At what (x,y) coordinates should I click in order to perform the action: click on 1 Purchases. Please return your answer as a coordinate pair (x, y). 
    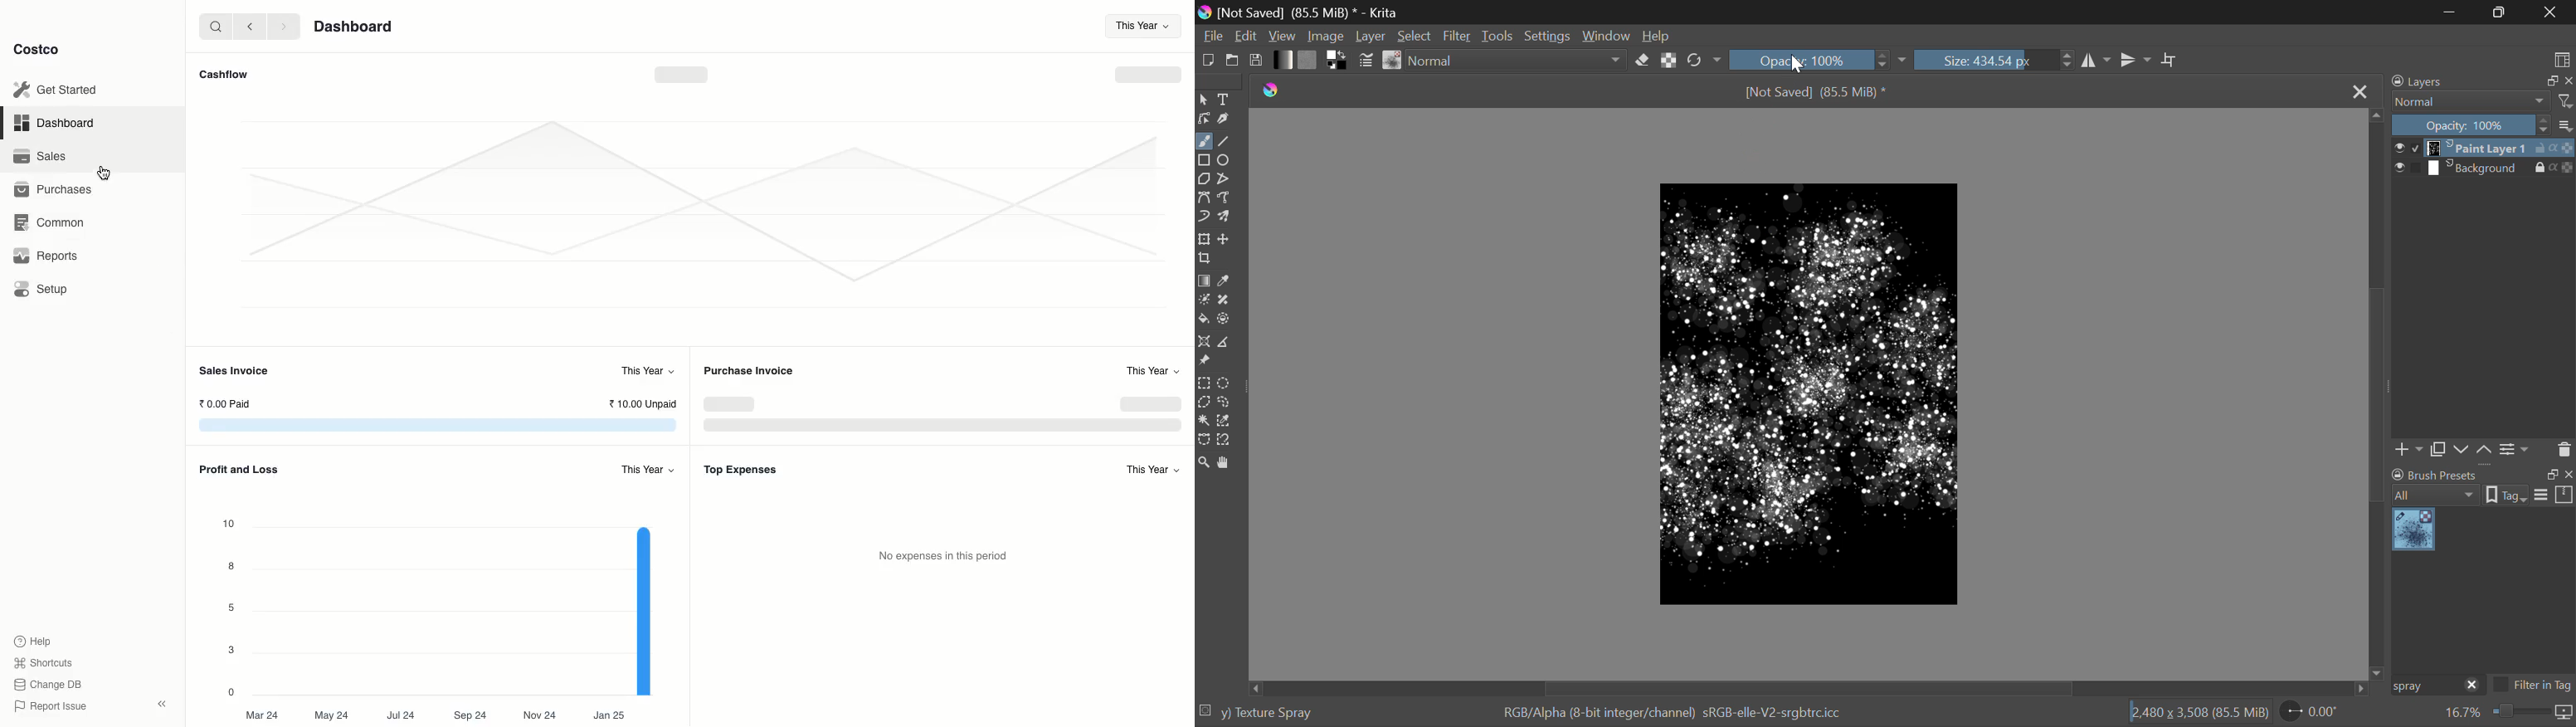
    Looking at the image, I should click on (51, 188).